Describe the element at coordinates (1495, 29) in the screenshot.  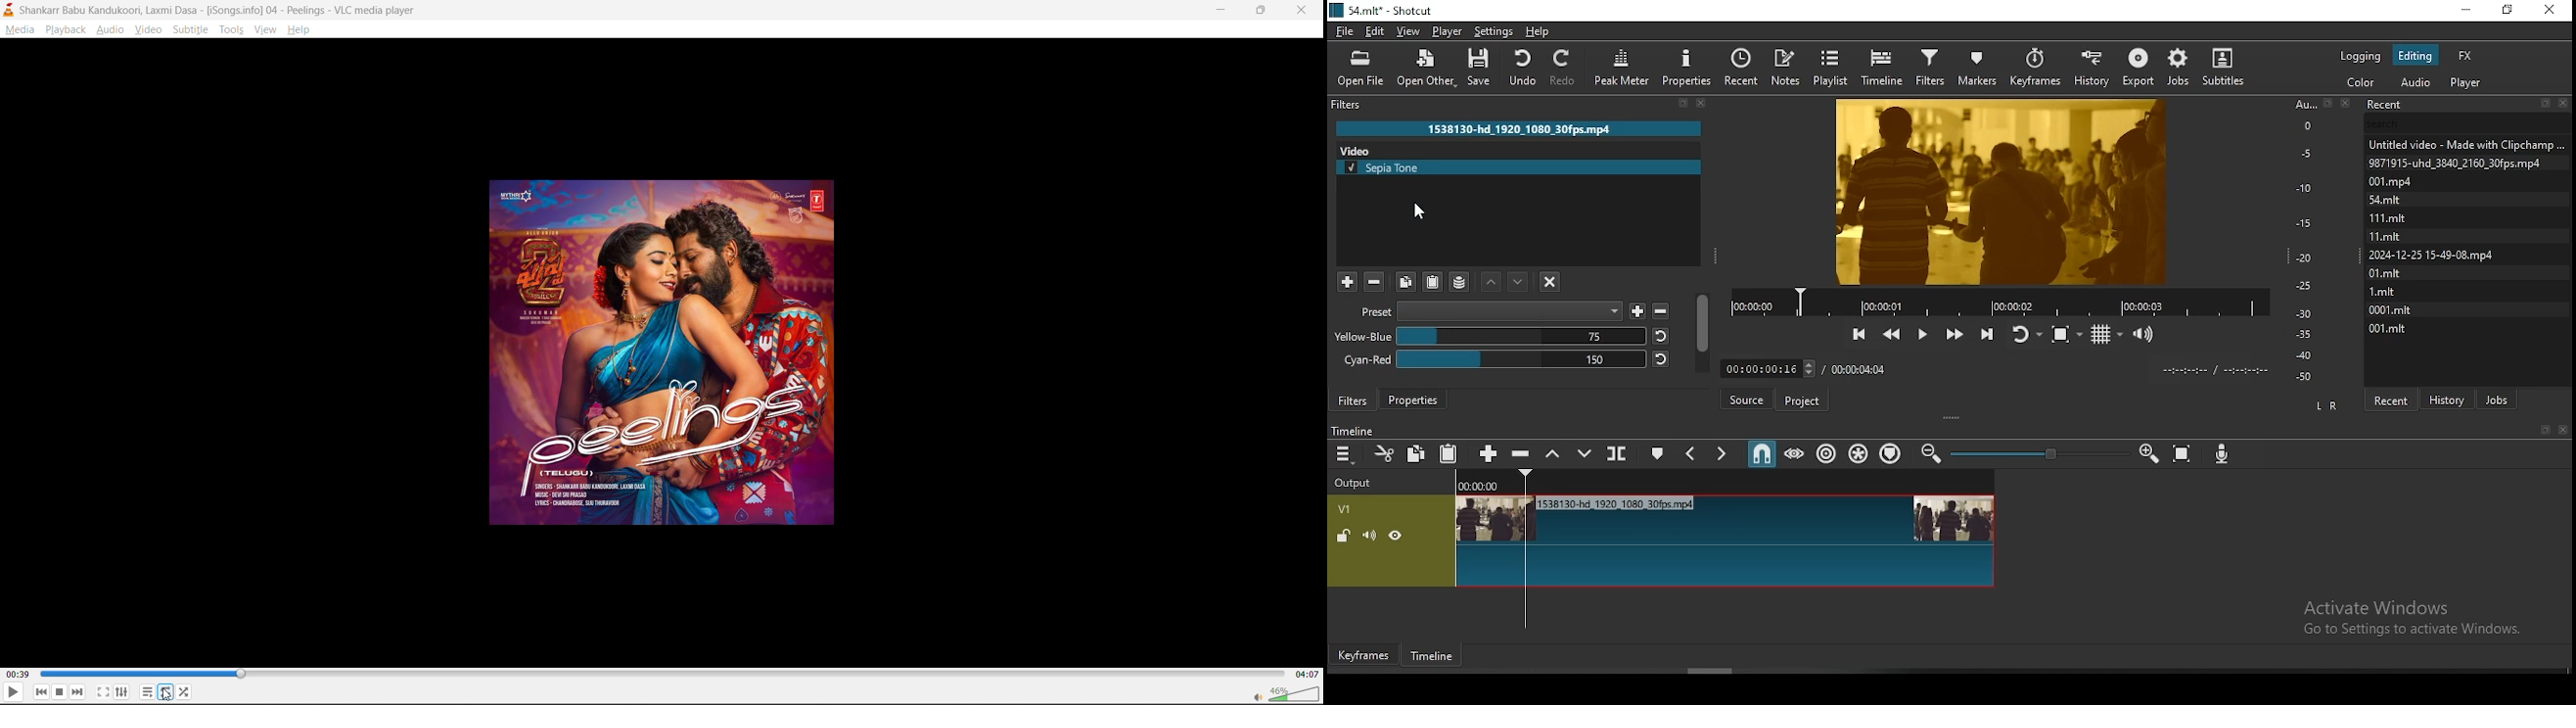
I see `settings` at that location.